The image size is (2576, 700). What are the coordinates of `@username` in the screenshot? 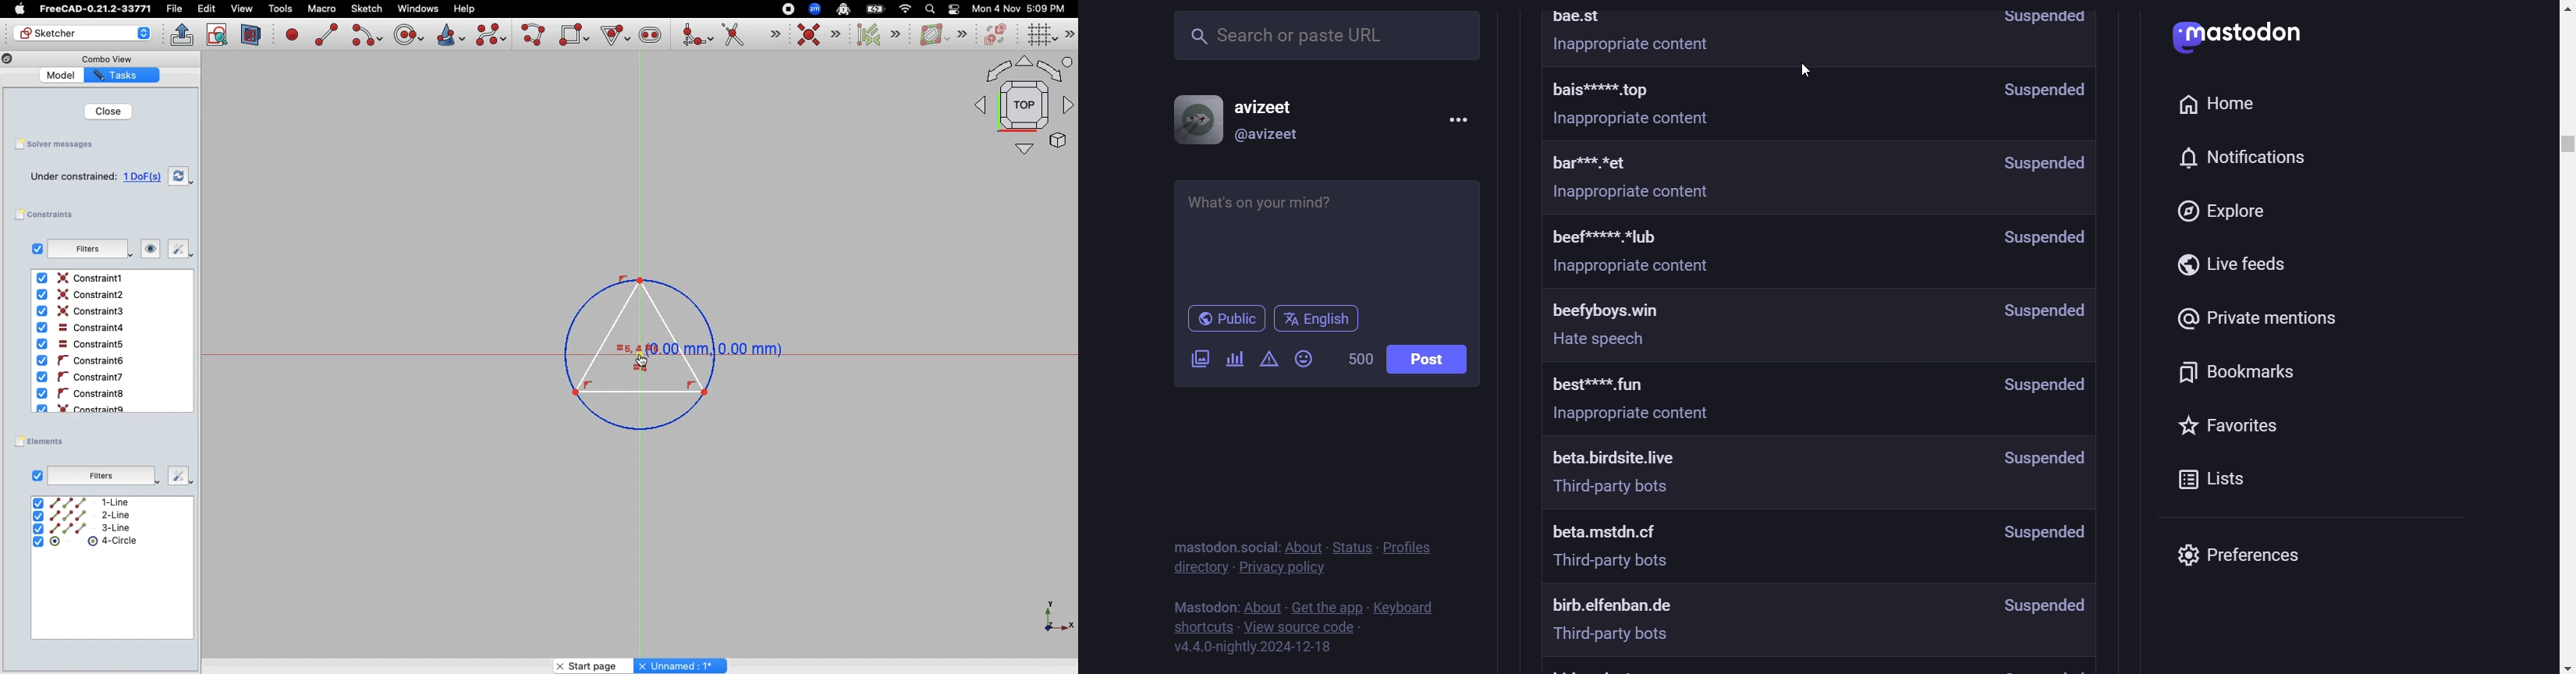 It's located at (1268, 138).